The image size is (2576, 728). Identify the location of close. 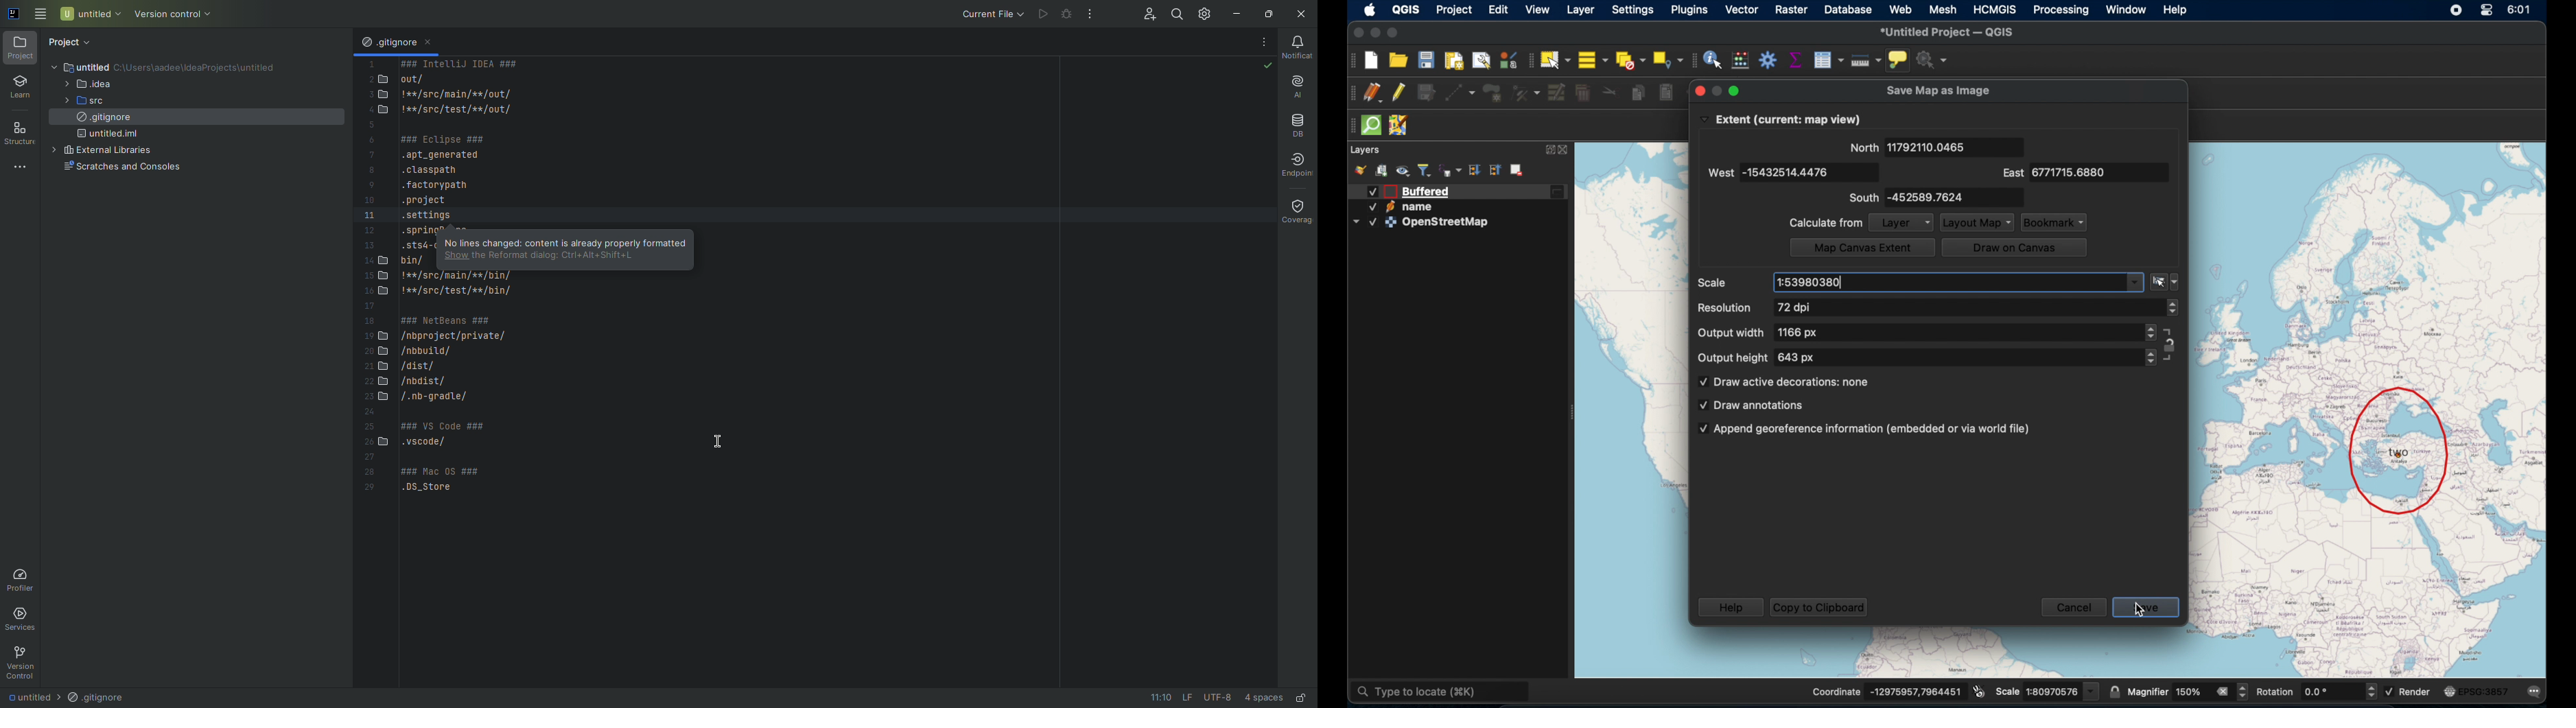
(1356, 31).